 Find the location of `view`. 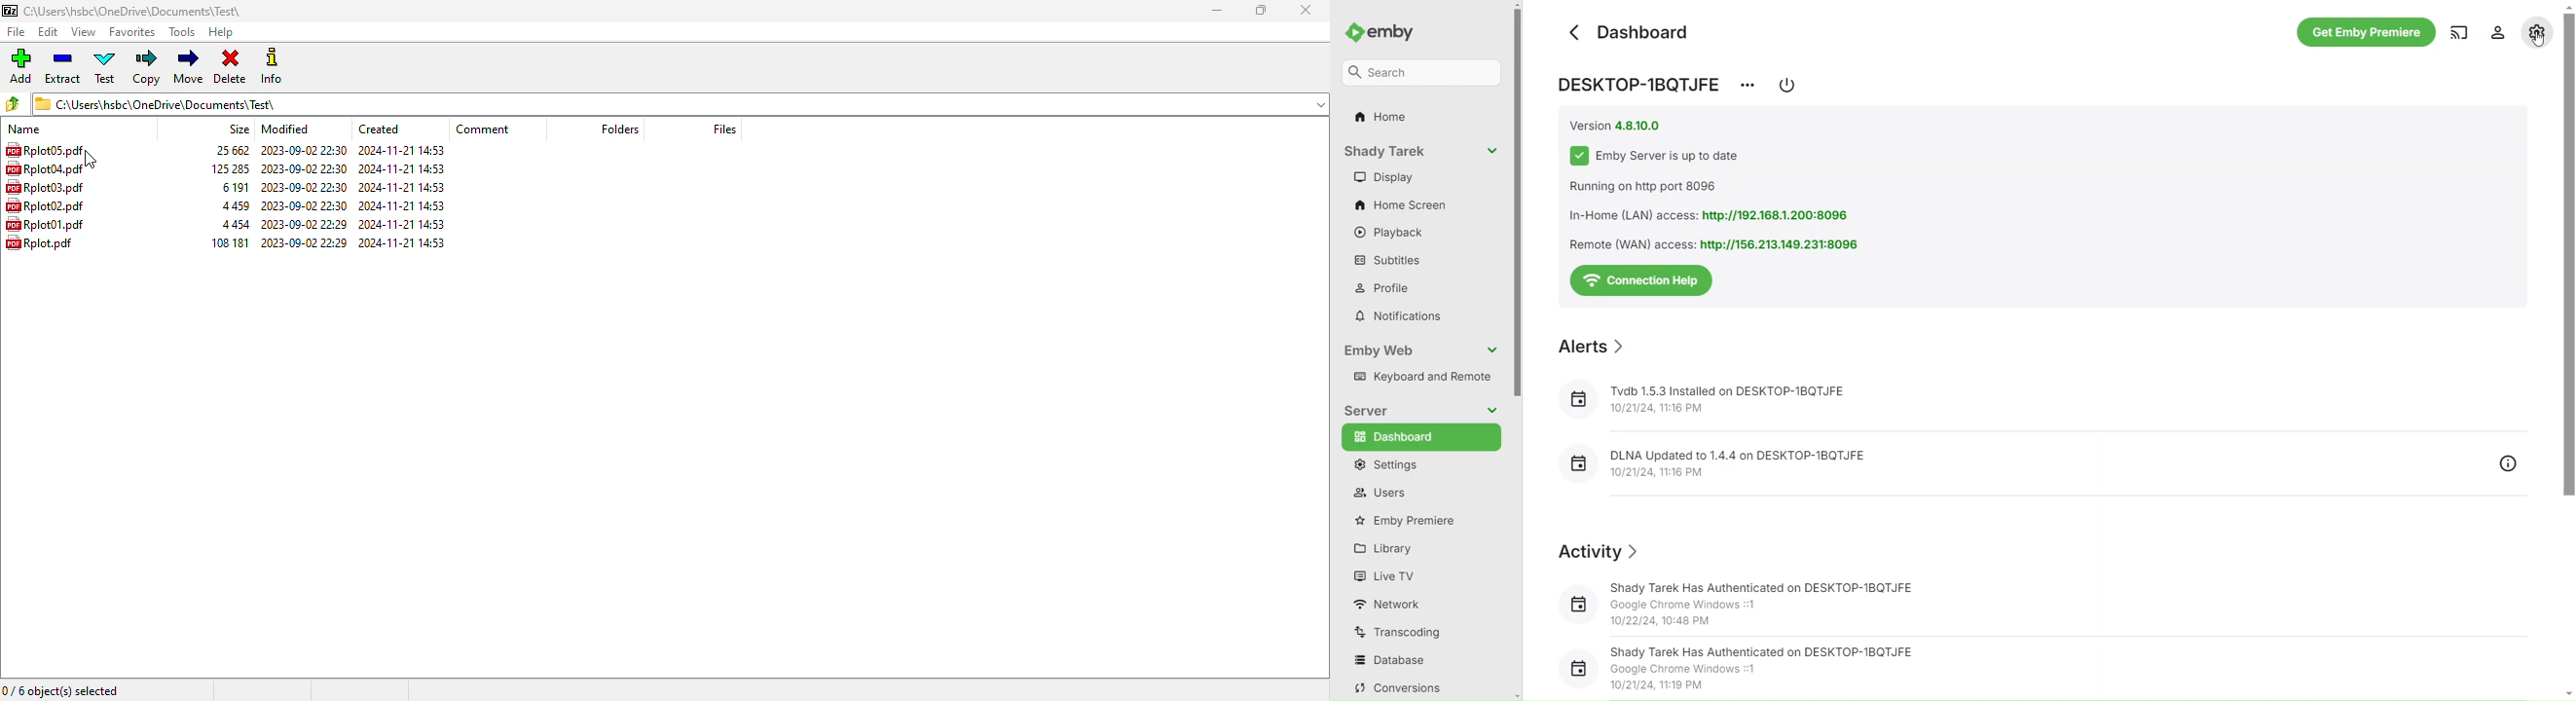

view is located at coordinates (84, 31).